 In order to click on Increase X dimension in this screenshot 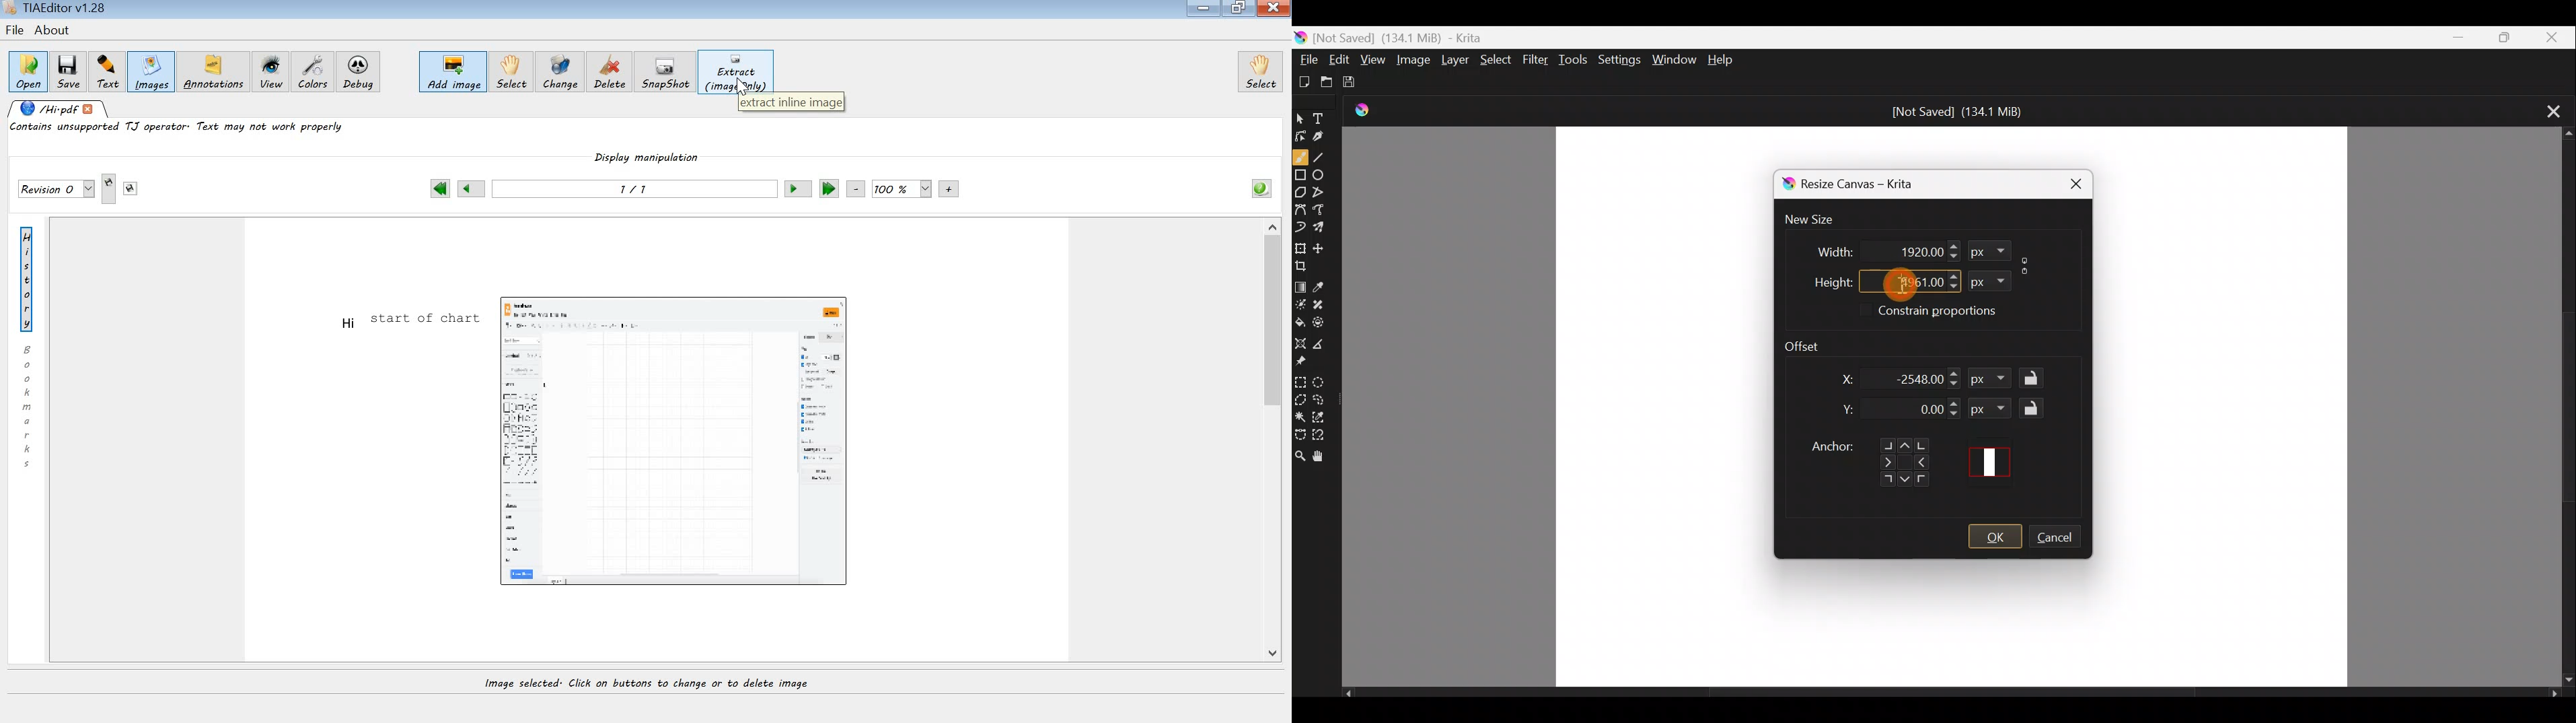, I will do `click(1955, 371)`.